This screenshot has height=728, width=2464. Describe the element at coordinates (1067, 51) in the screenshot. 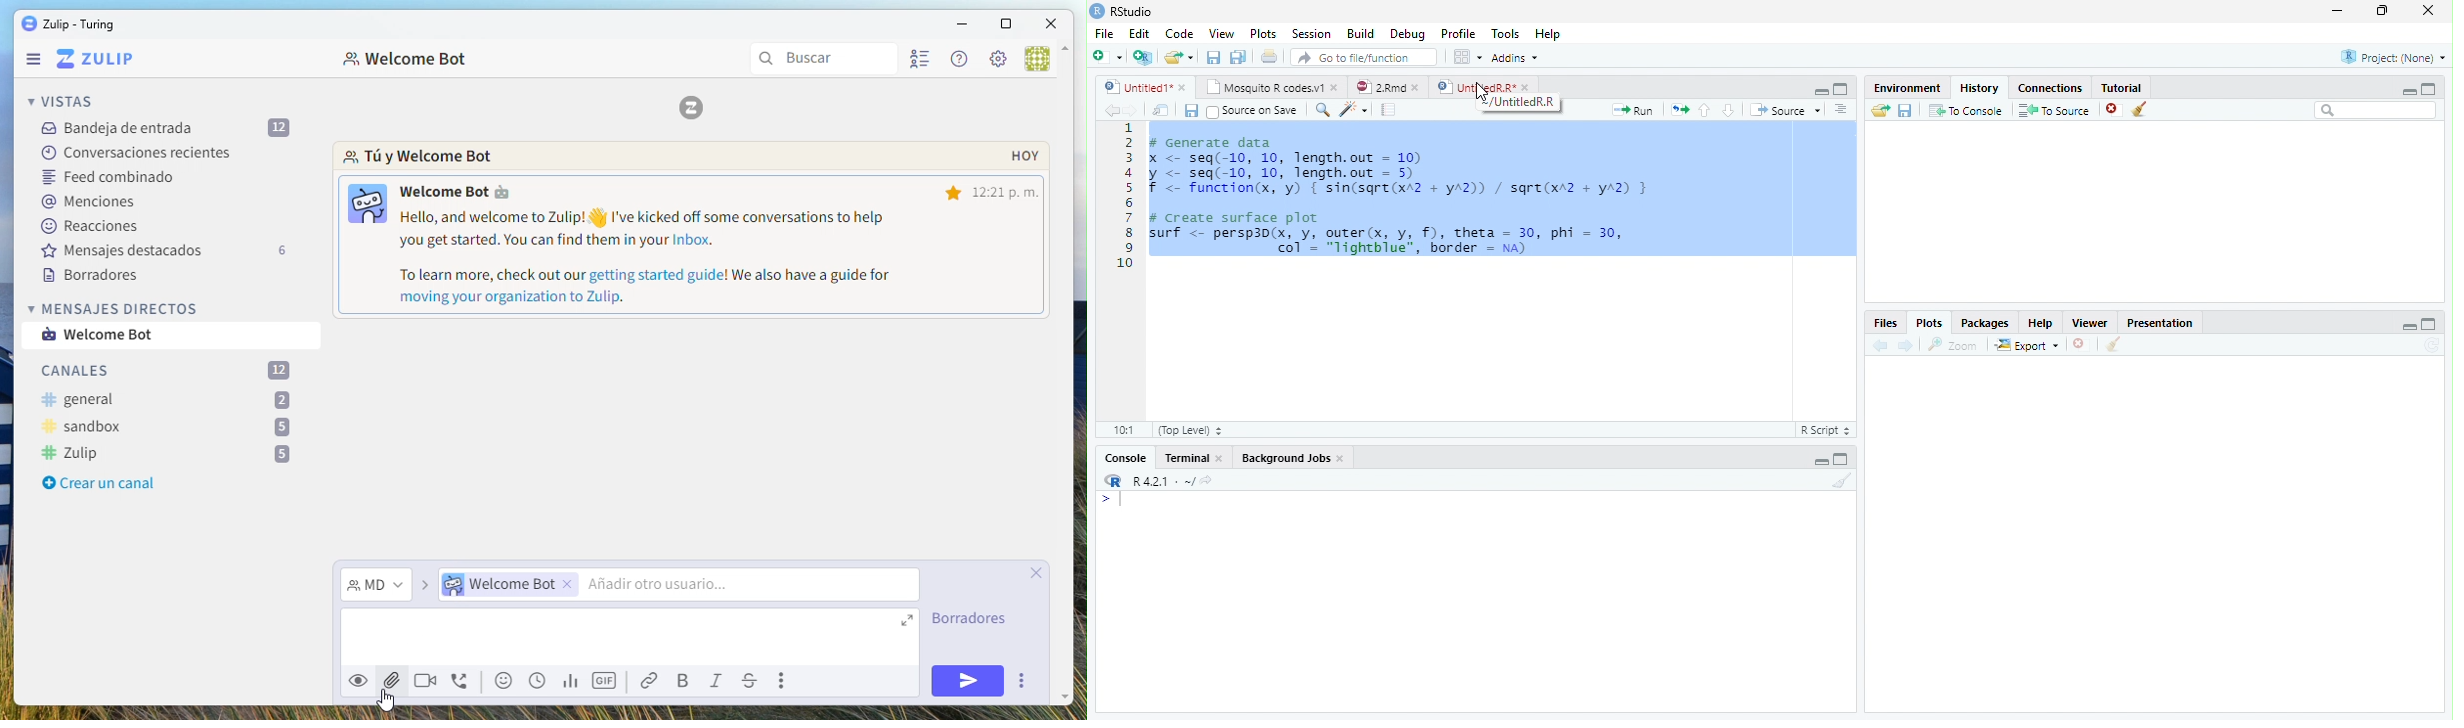

I see `hide menu` at that location.